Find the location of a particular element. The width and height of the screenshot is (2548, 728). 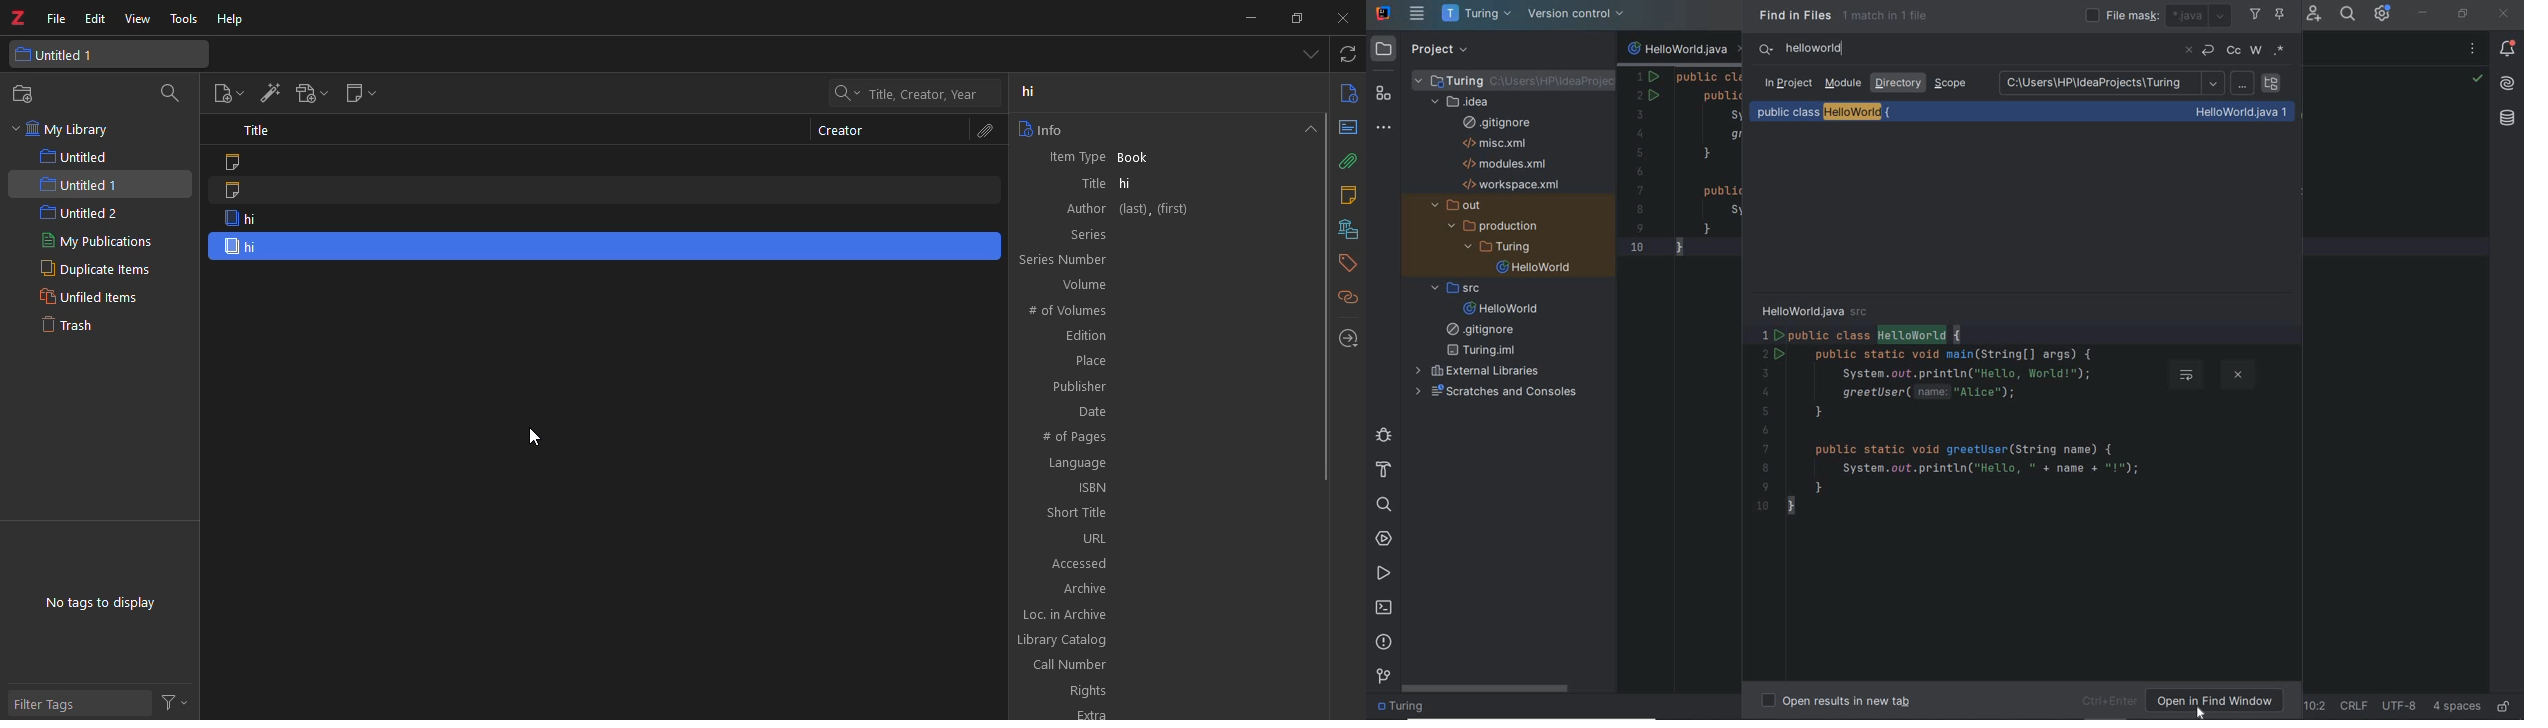

book is located at coordinates (1133, 157).